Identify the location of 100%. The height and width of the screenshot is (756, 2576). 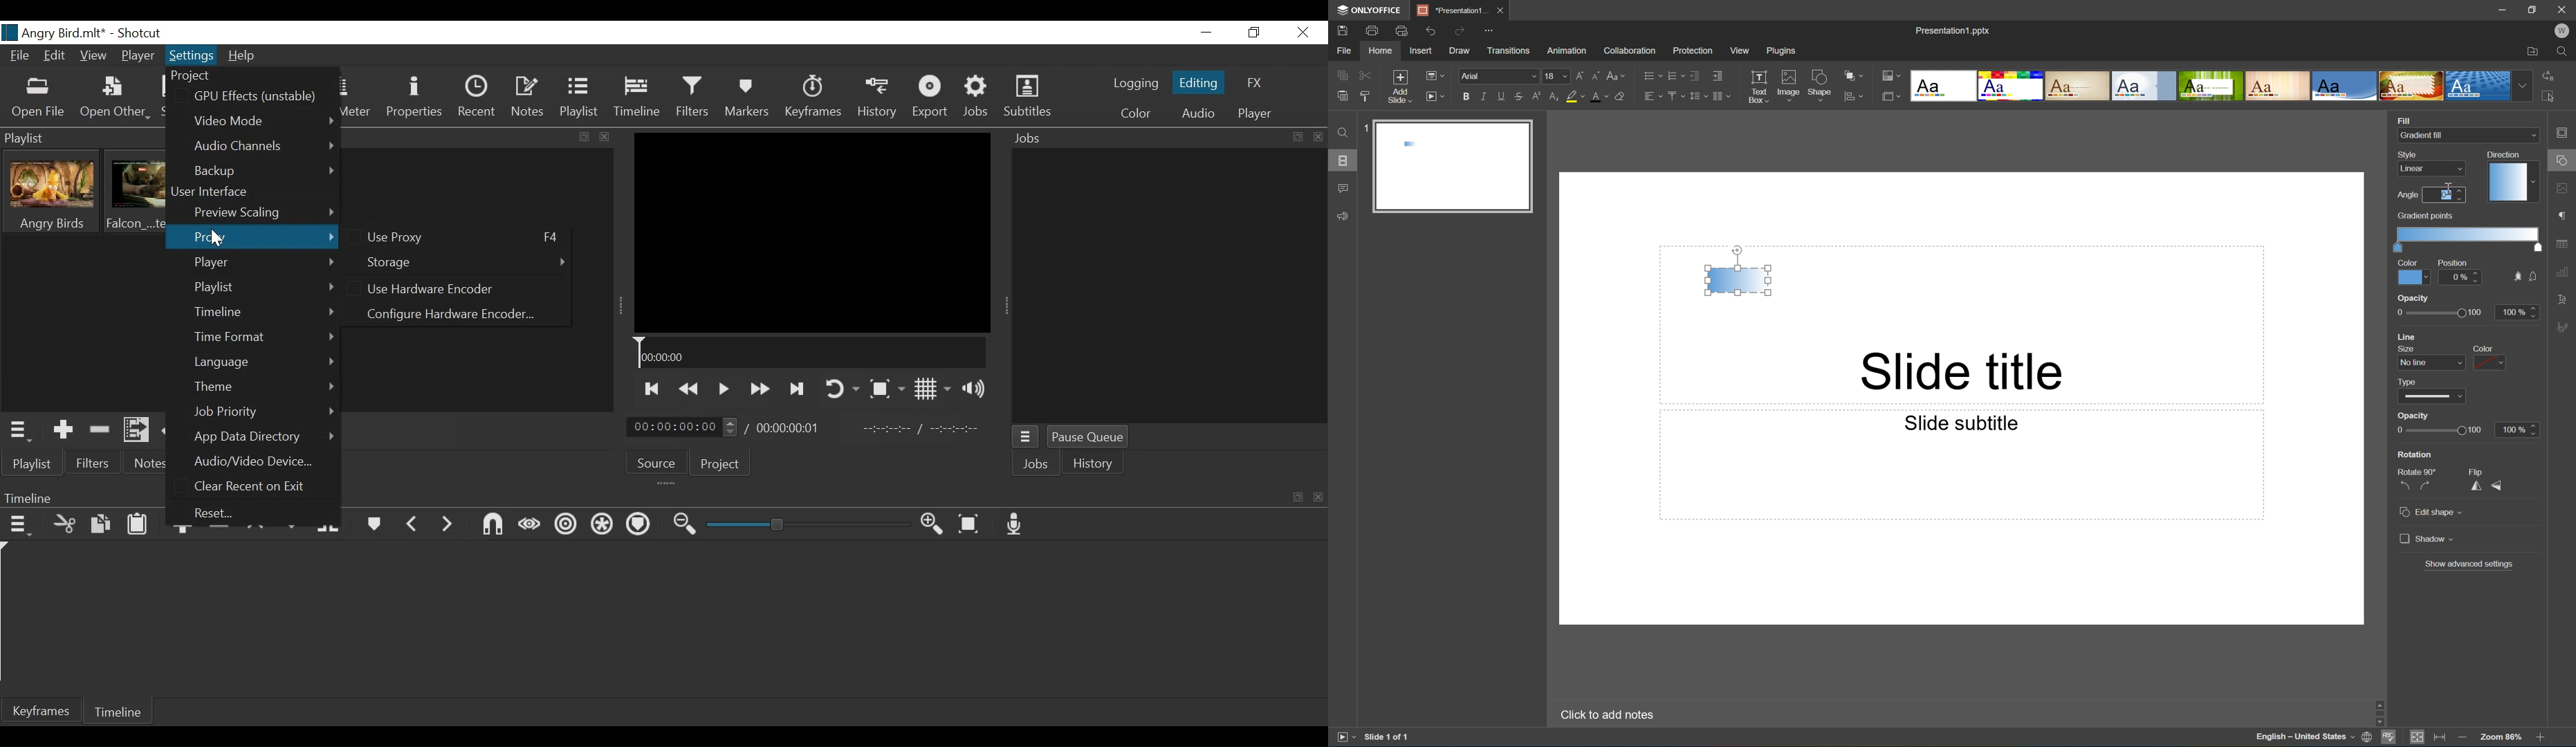
(2517, 312).